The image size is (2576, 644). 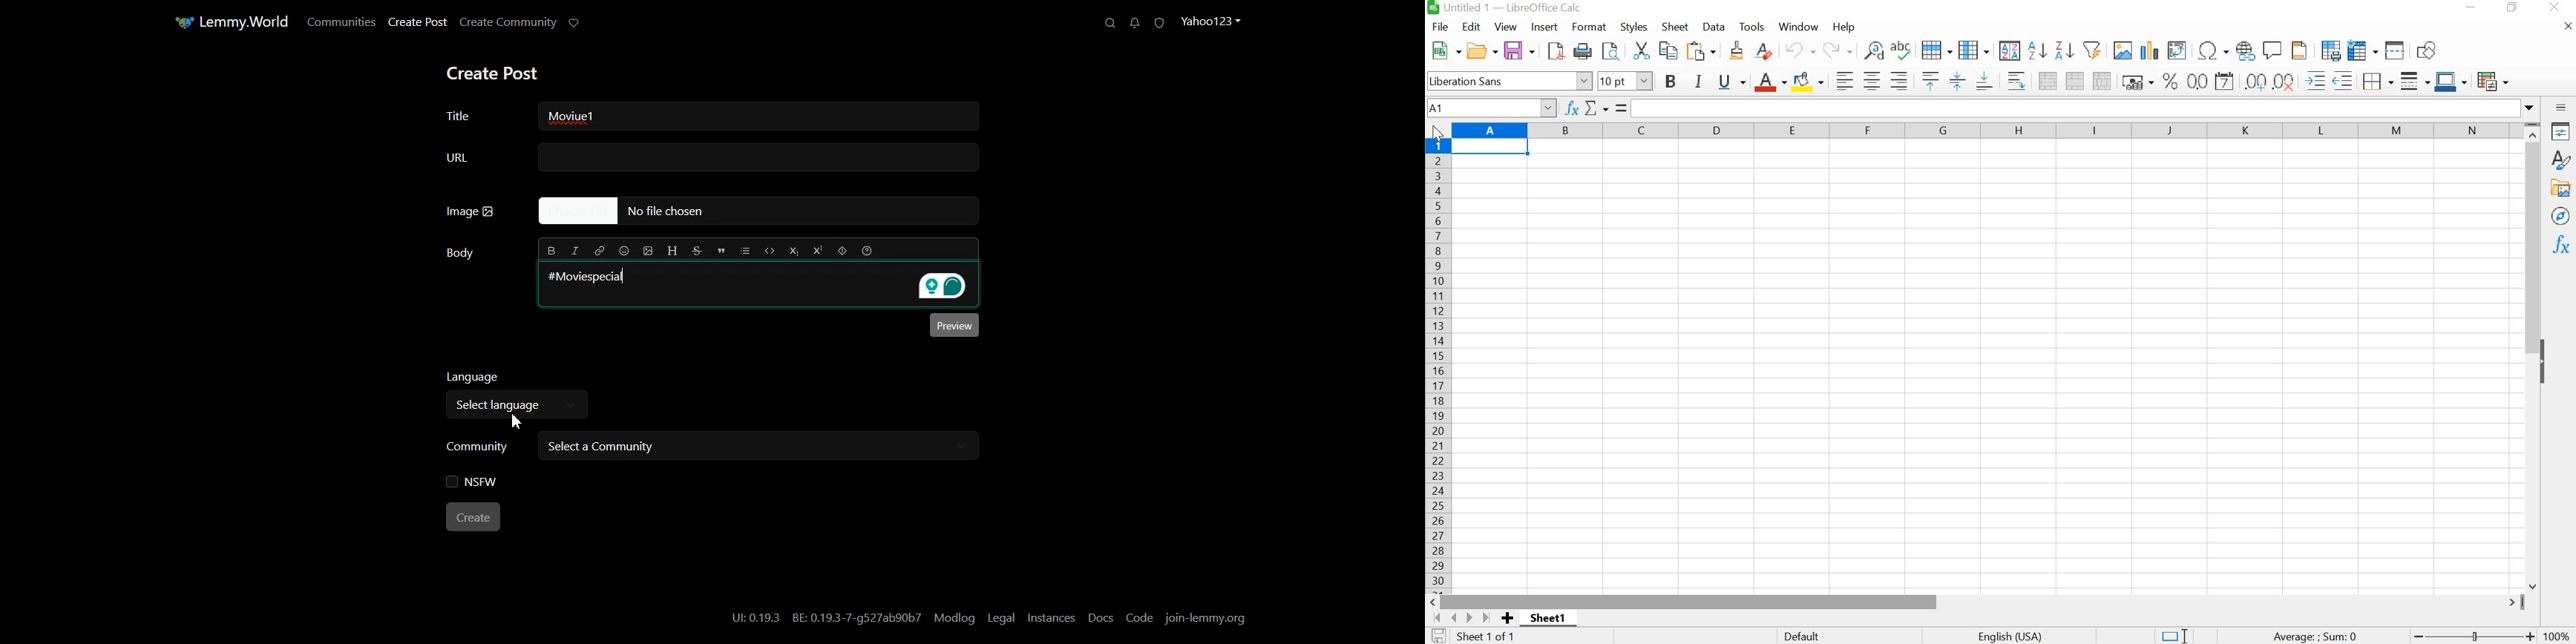 What do you see at coordinates (1983, 130) in the screenshot?
I see `COLUMNS` at bounding box center [1983, 130].